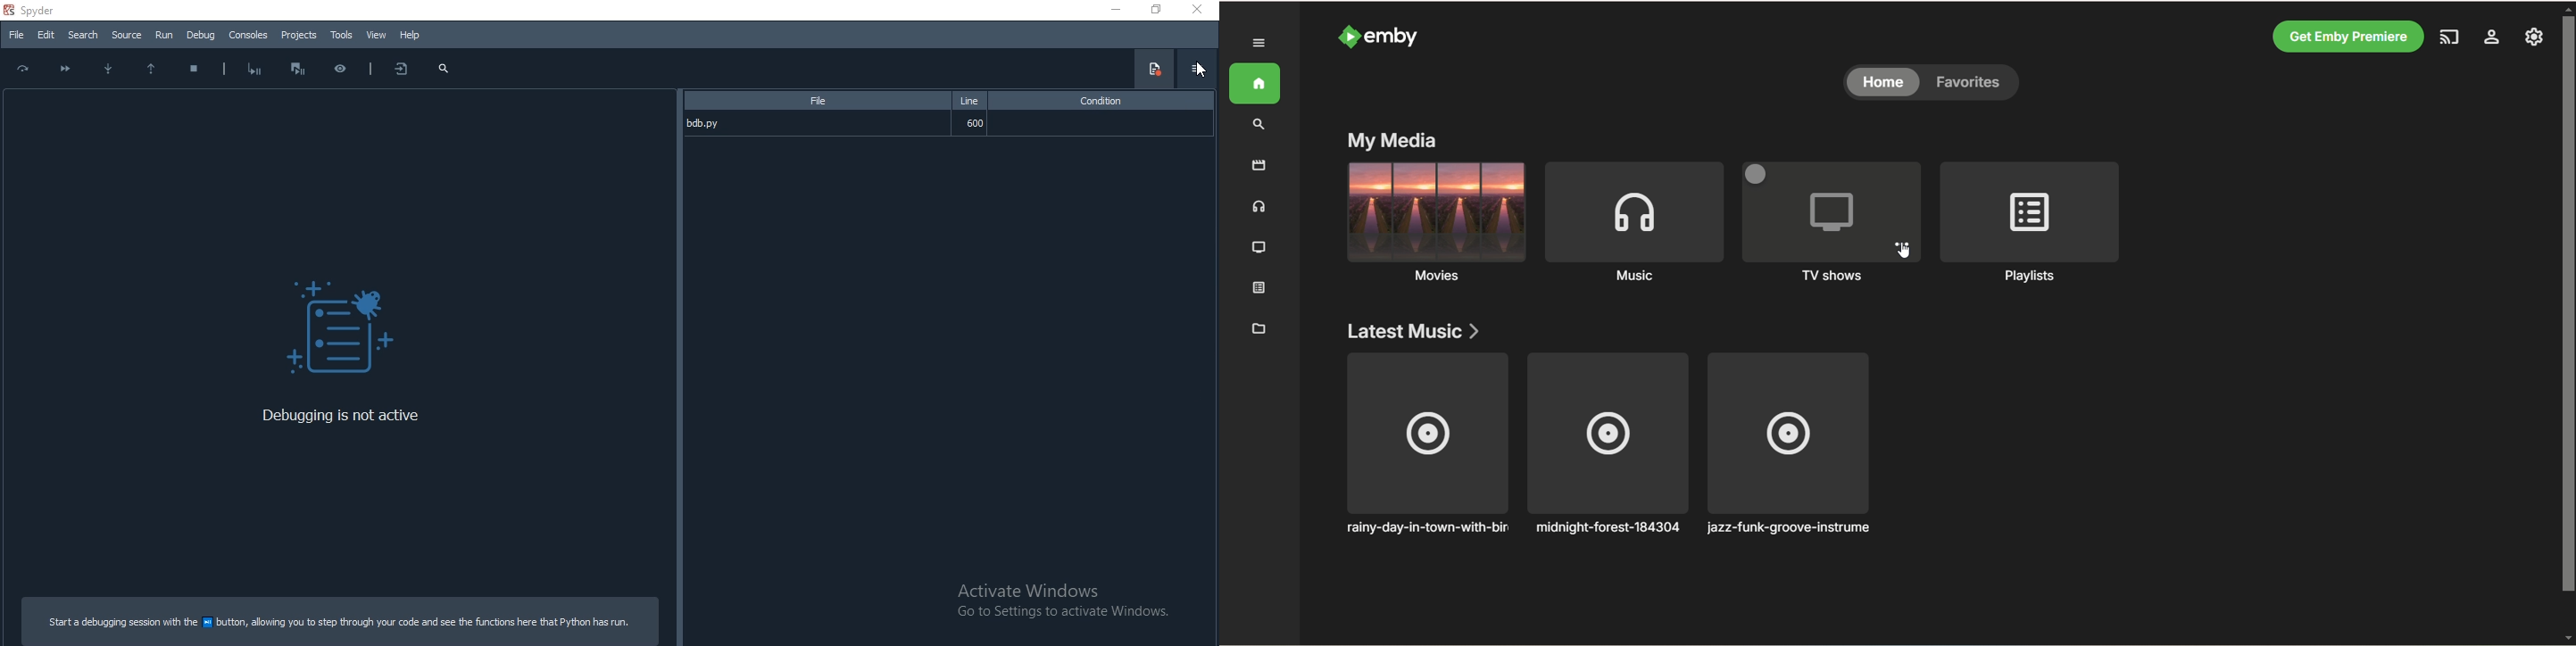  Describe the element at coordinates (1110, 11) in the screenshot. I see `Minimise` at that location.